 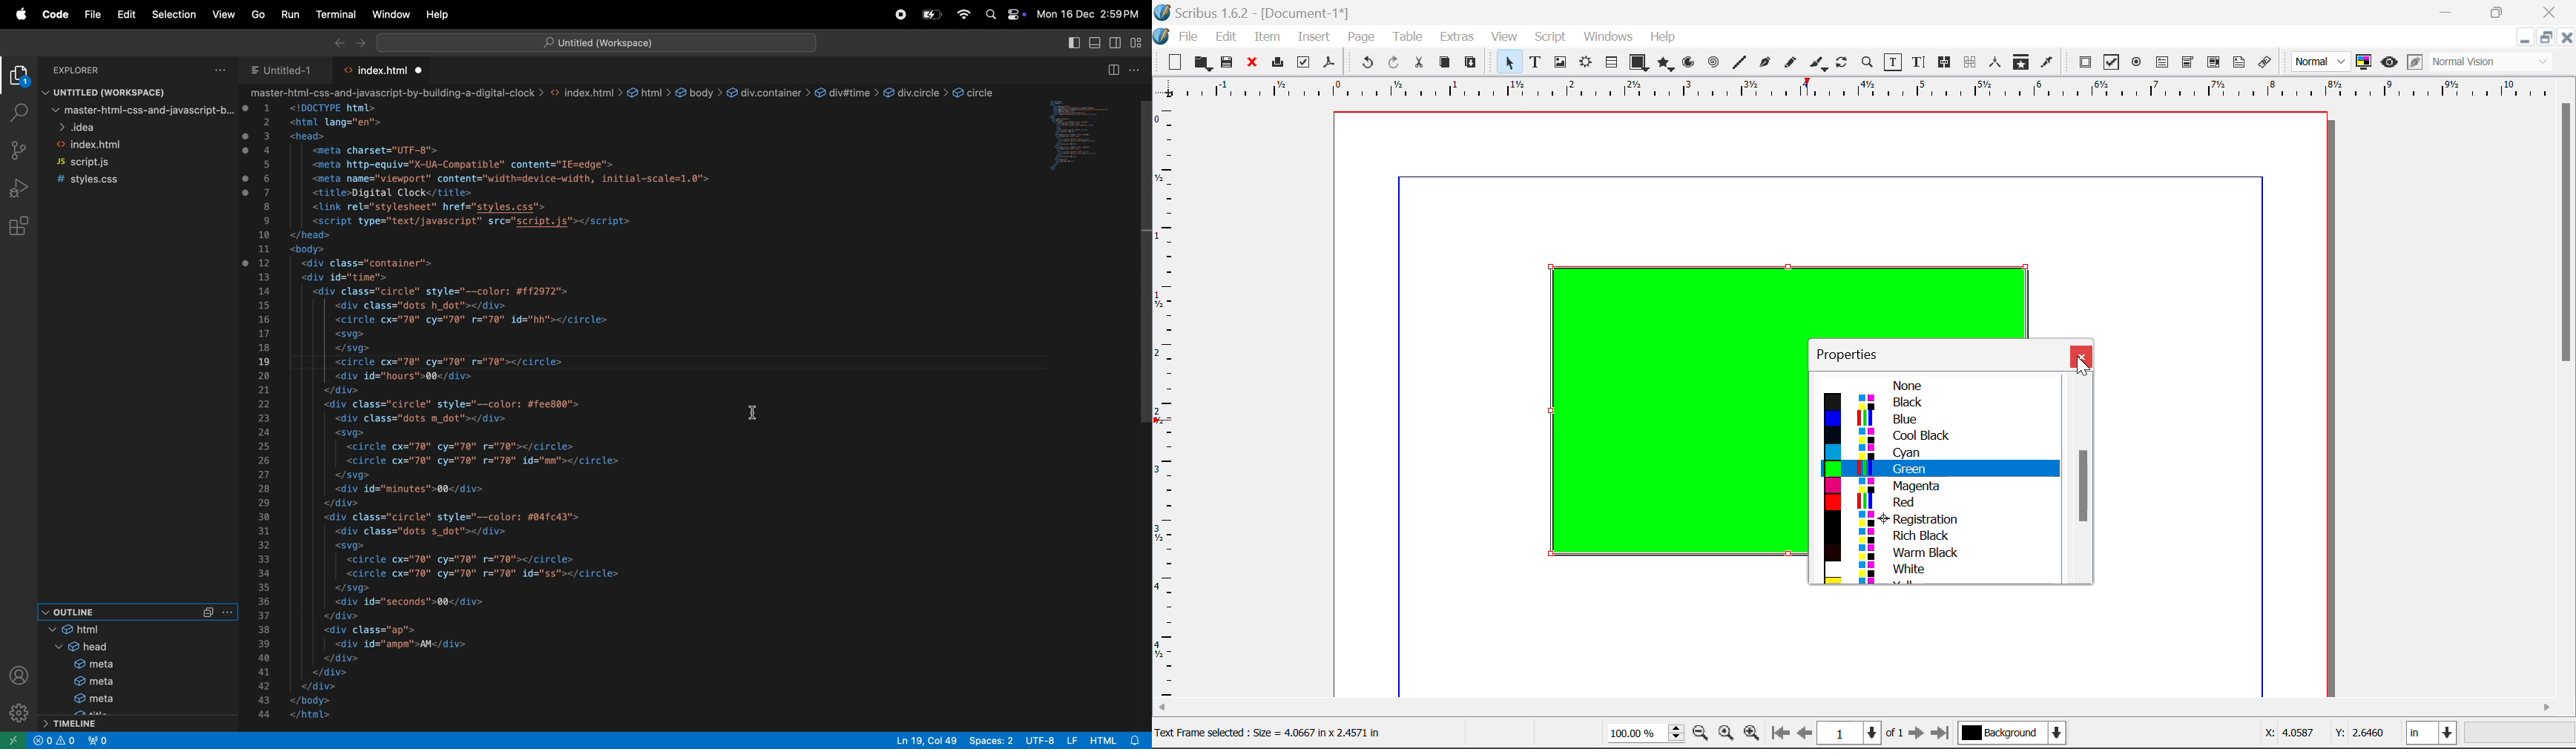 I want to click on Restore Down, so click(x=2524, y=37).